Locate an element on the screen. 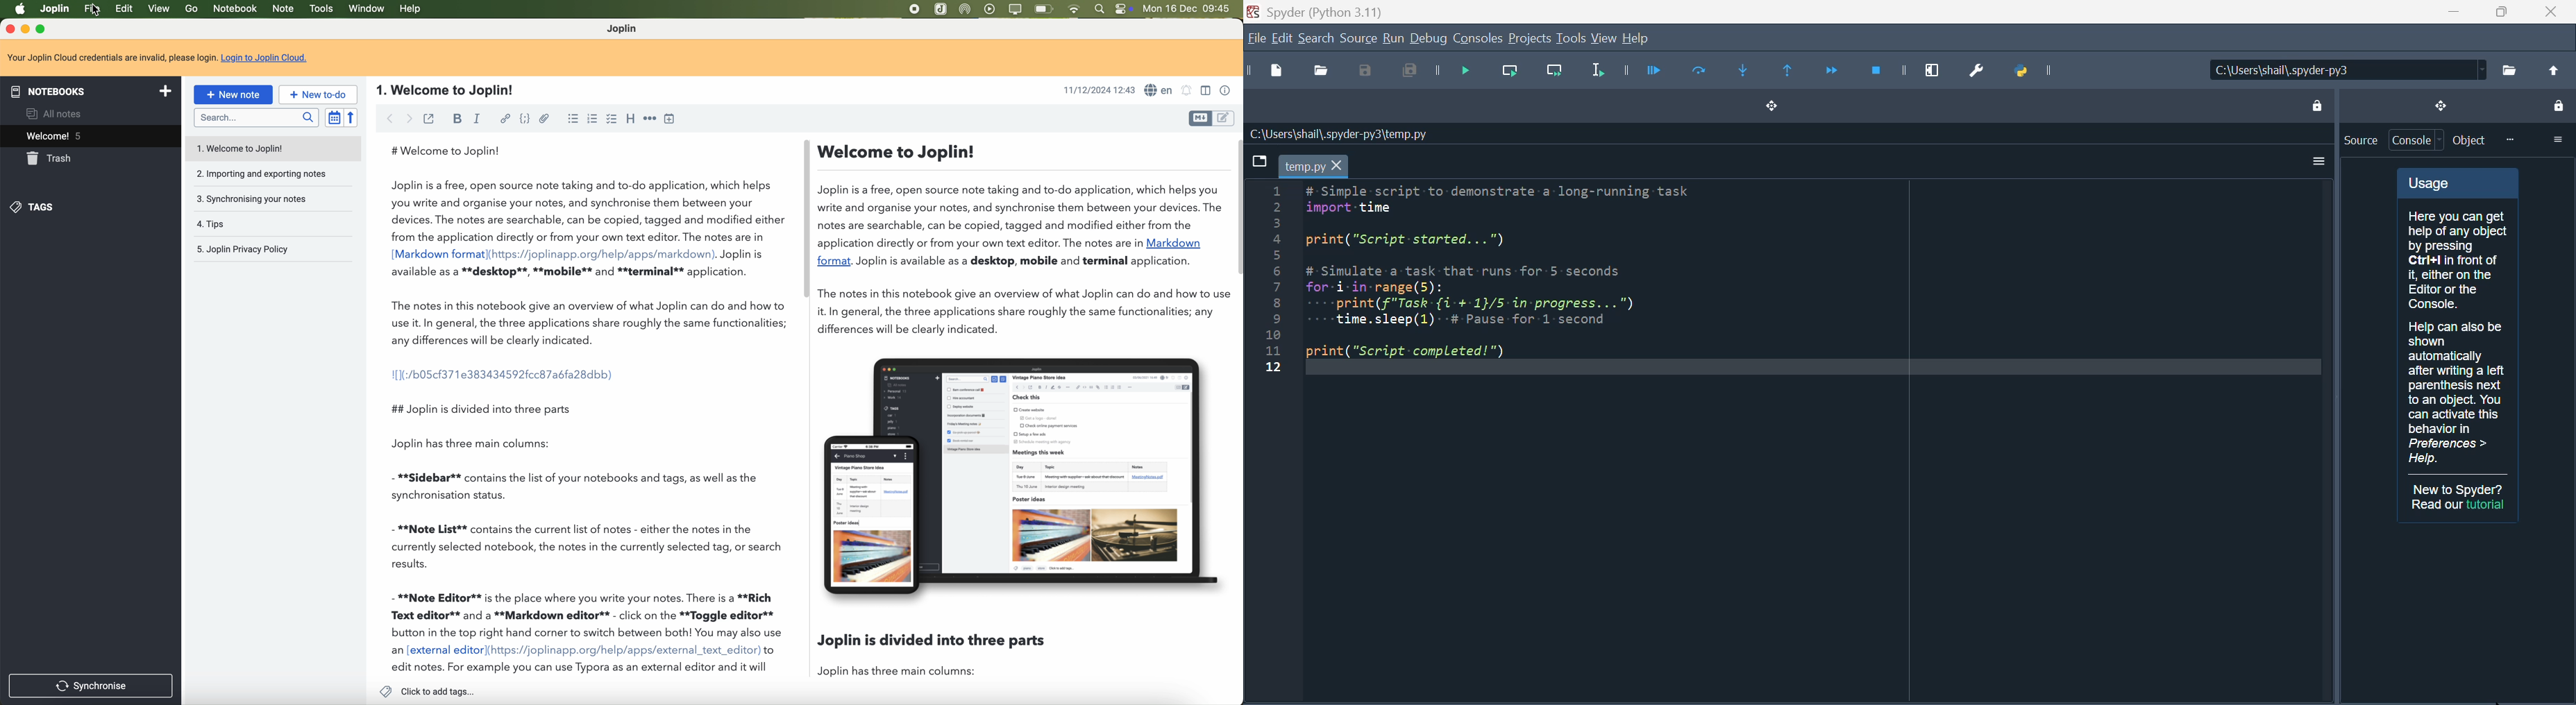 The height and width of the screenshot is (728, 2576). trash is located at coordinates (51, 159).